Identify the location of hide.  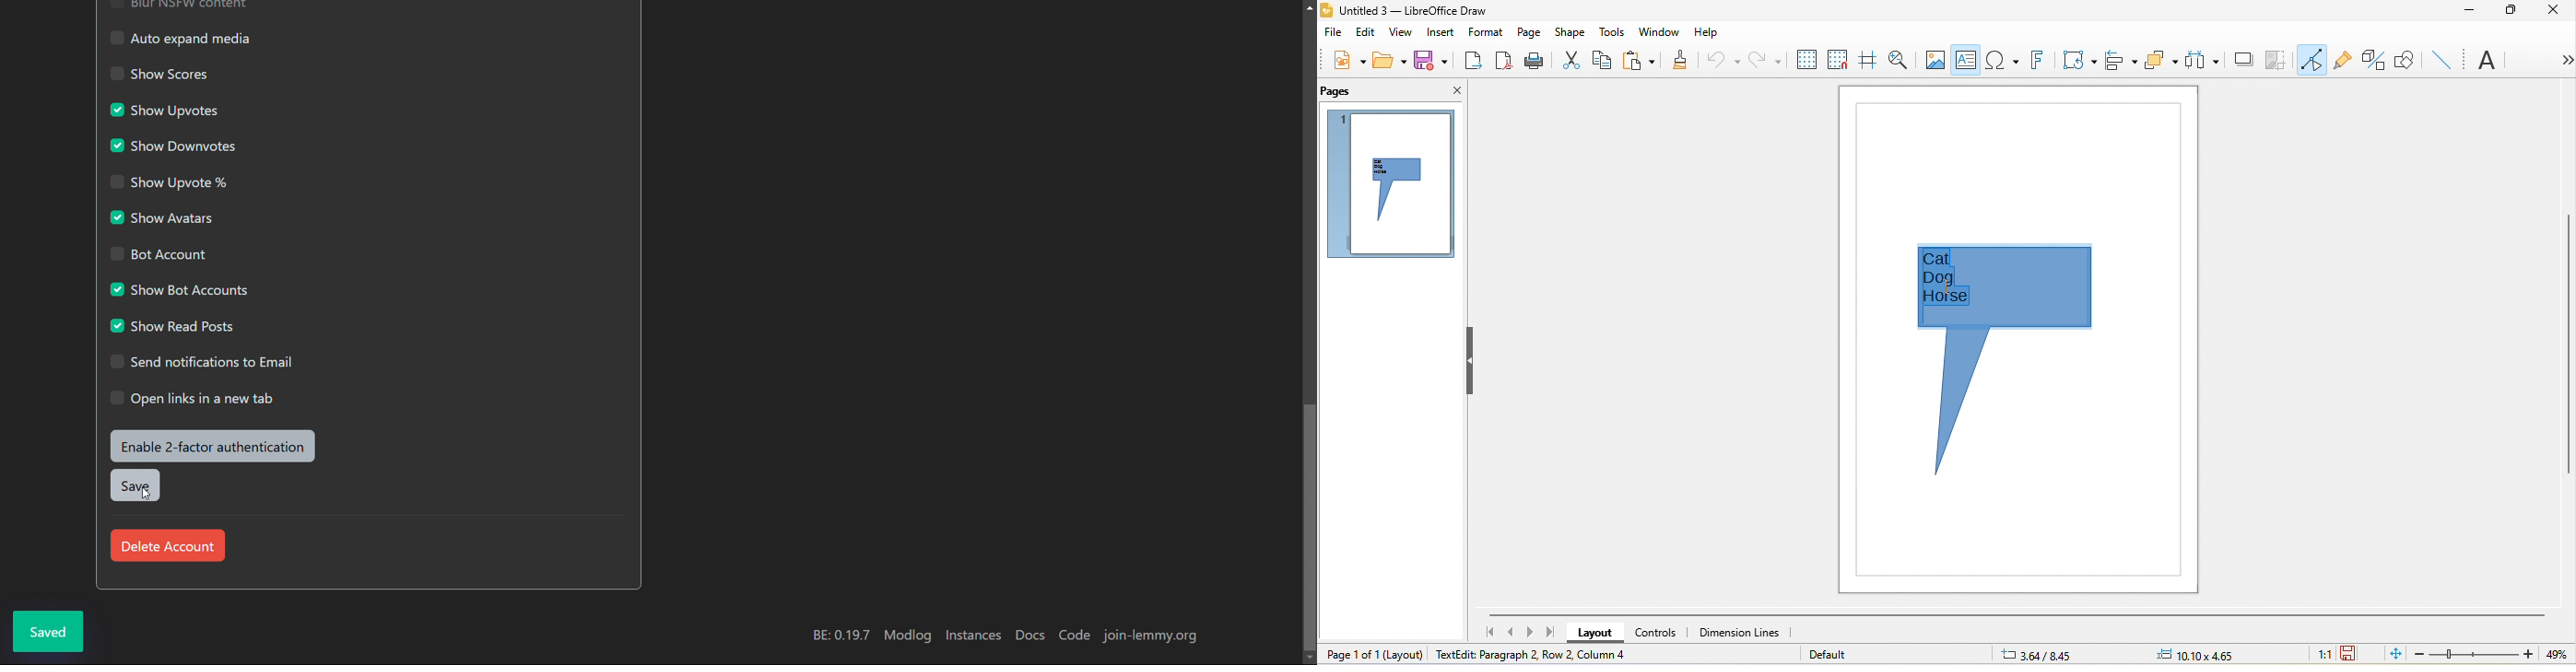
(1467, 361).